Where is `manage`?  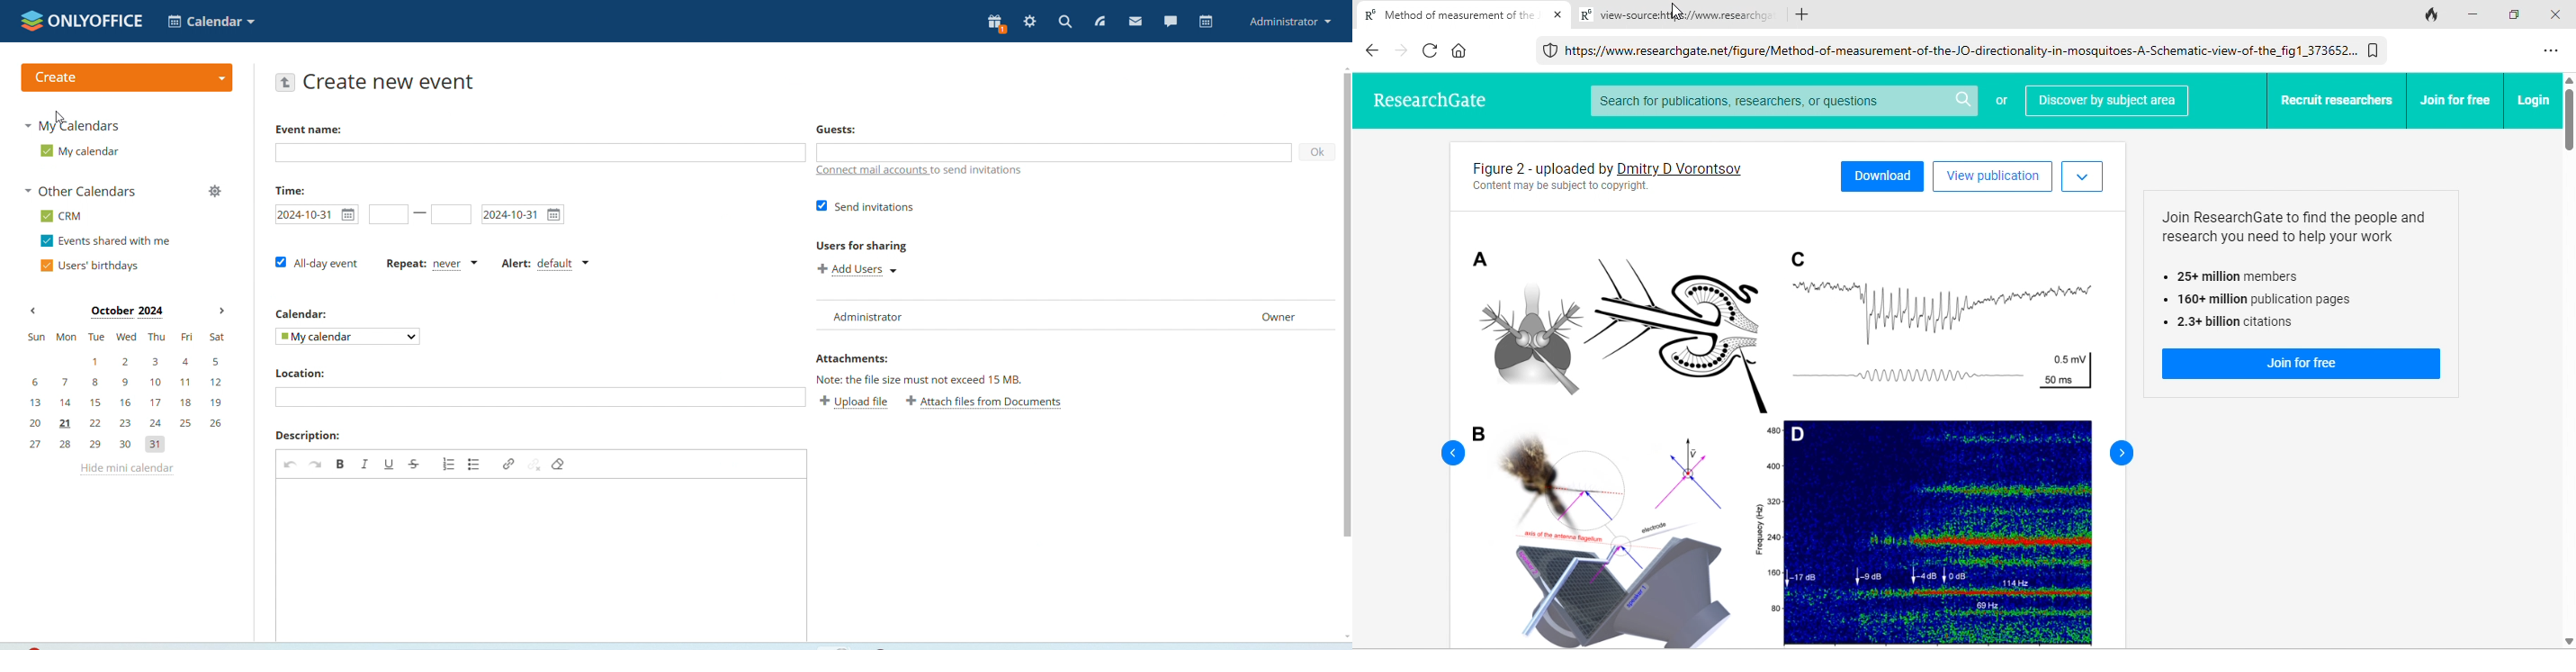
manage is located at coordinates (216, 191).